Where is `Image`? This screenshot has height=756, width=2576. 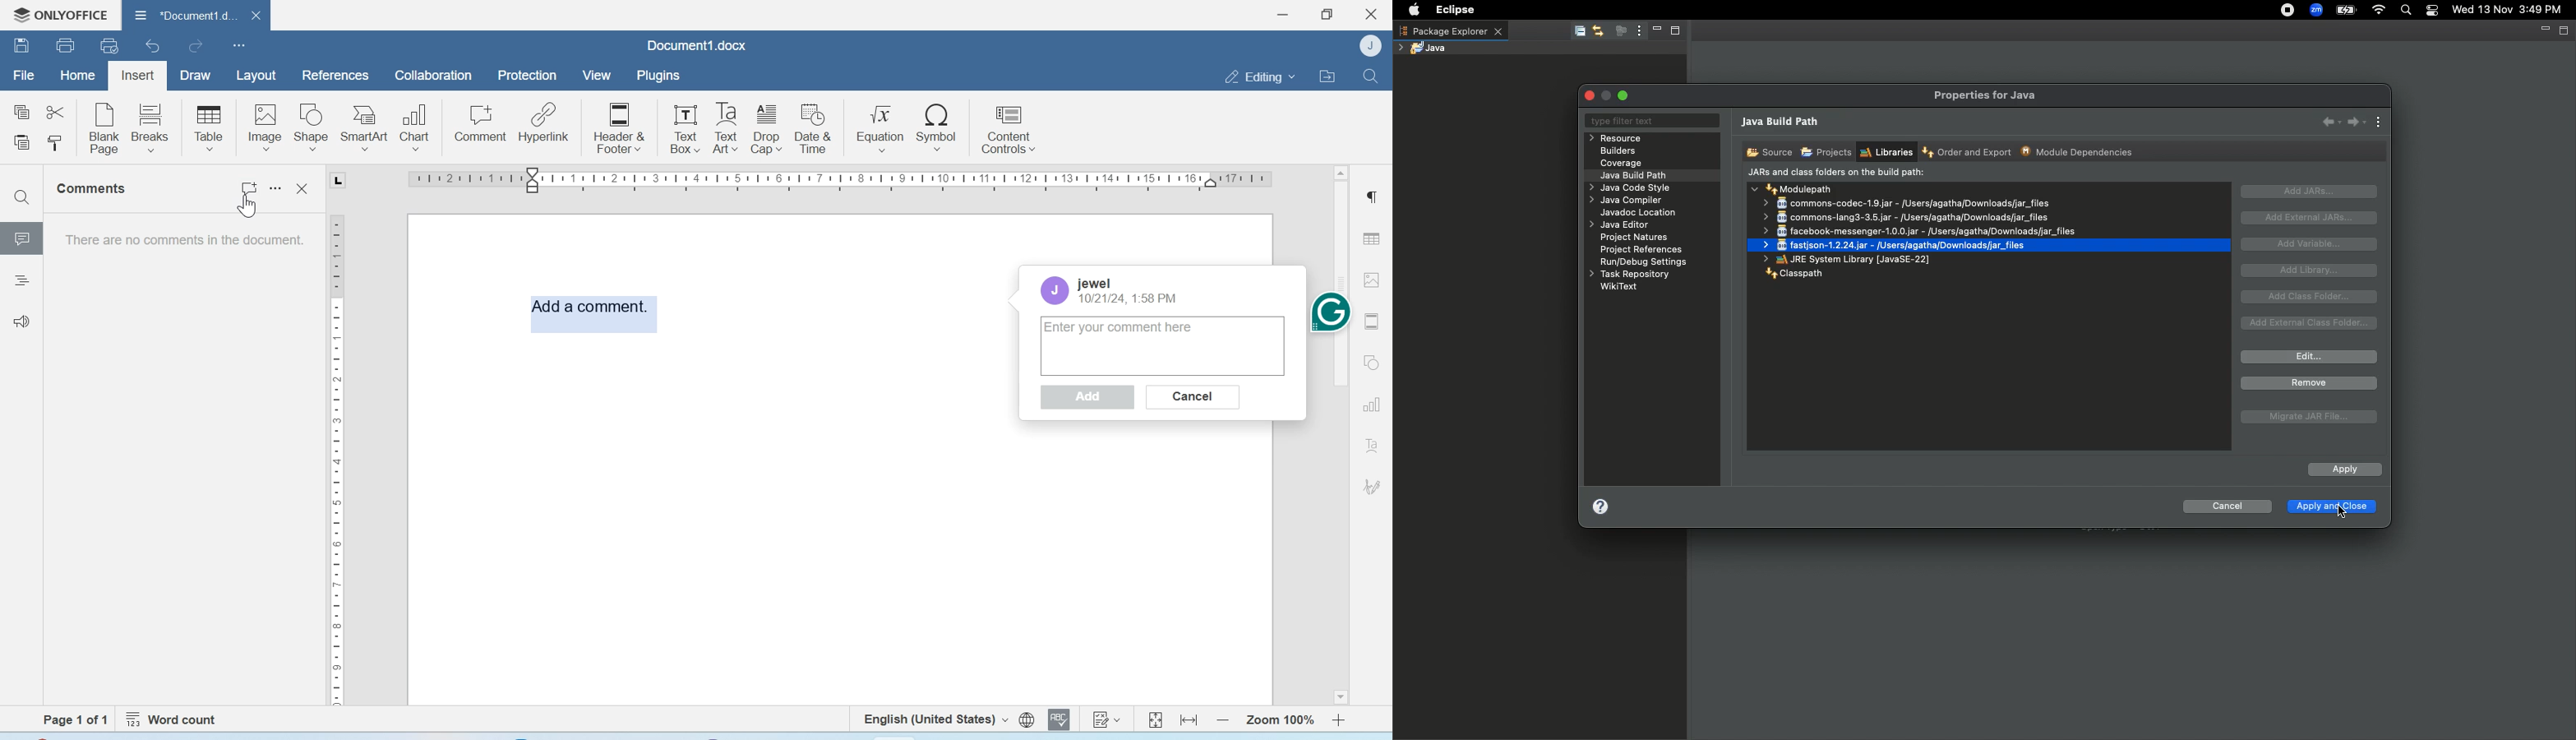 Image is located at coordinates (264, 127).